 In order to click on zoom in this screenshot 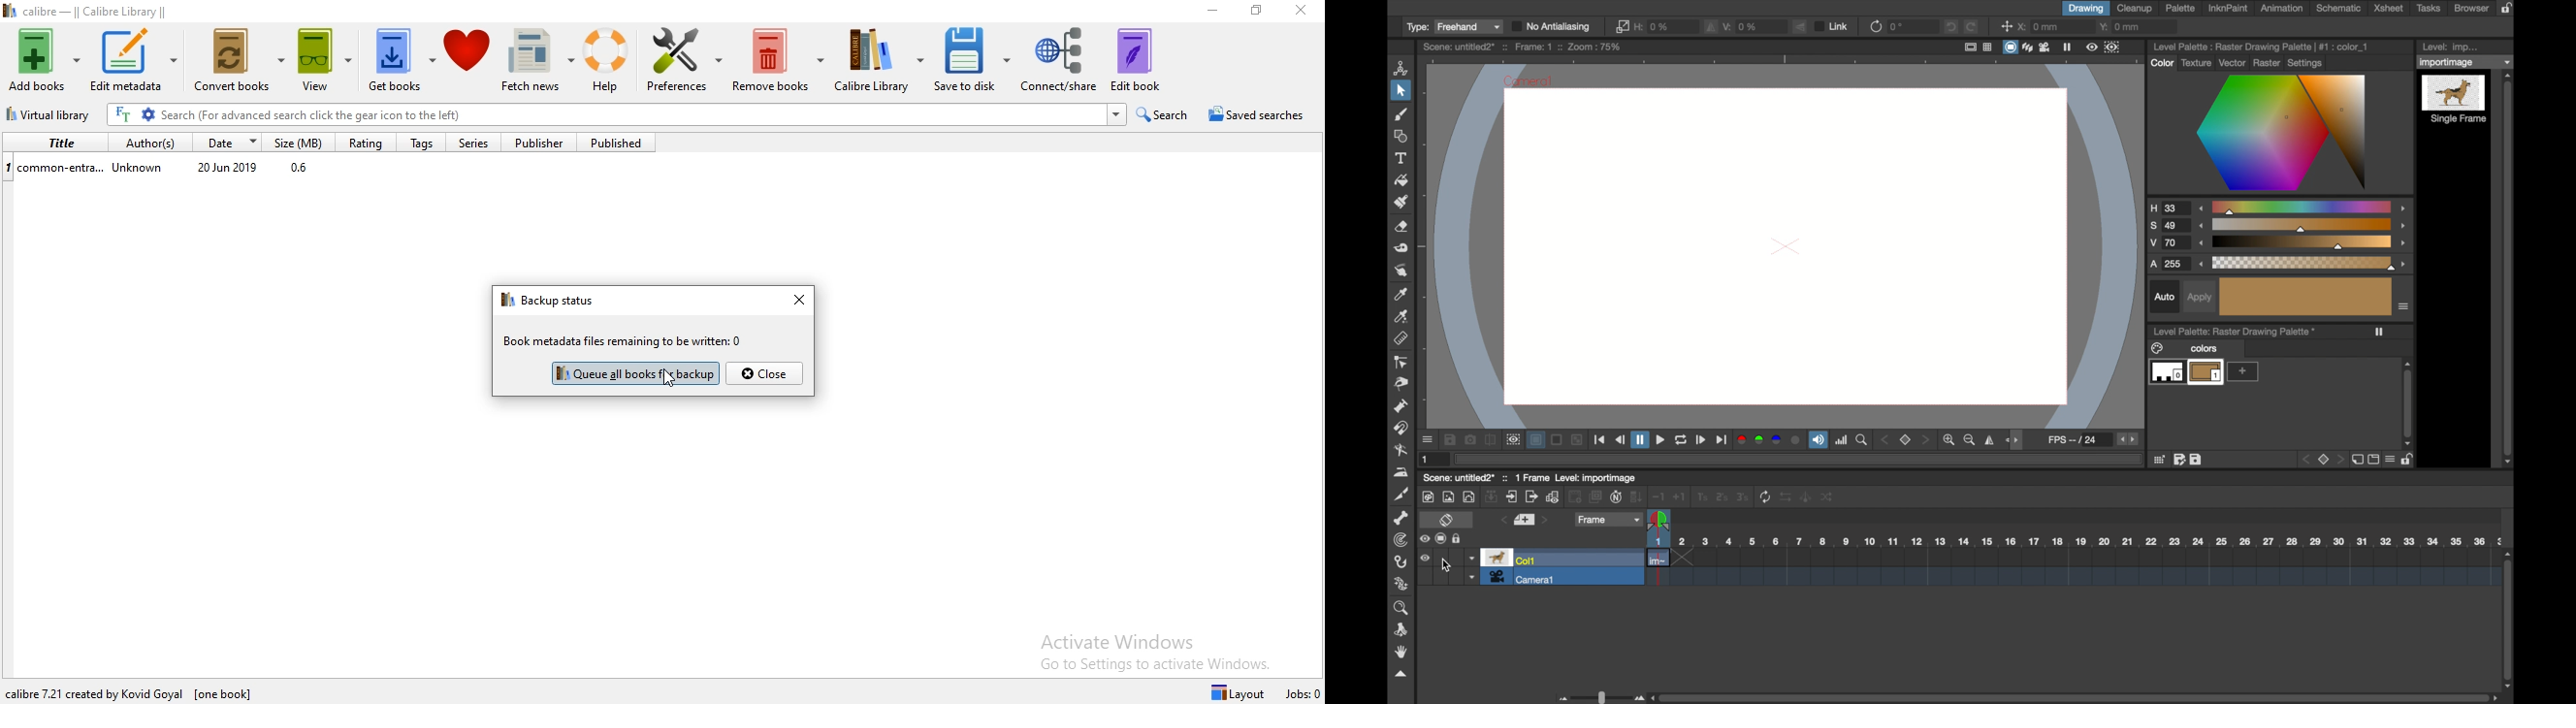, I will do `click(1402, 608)`.